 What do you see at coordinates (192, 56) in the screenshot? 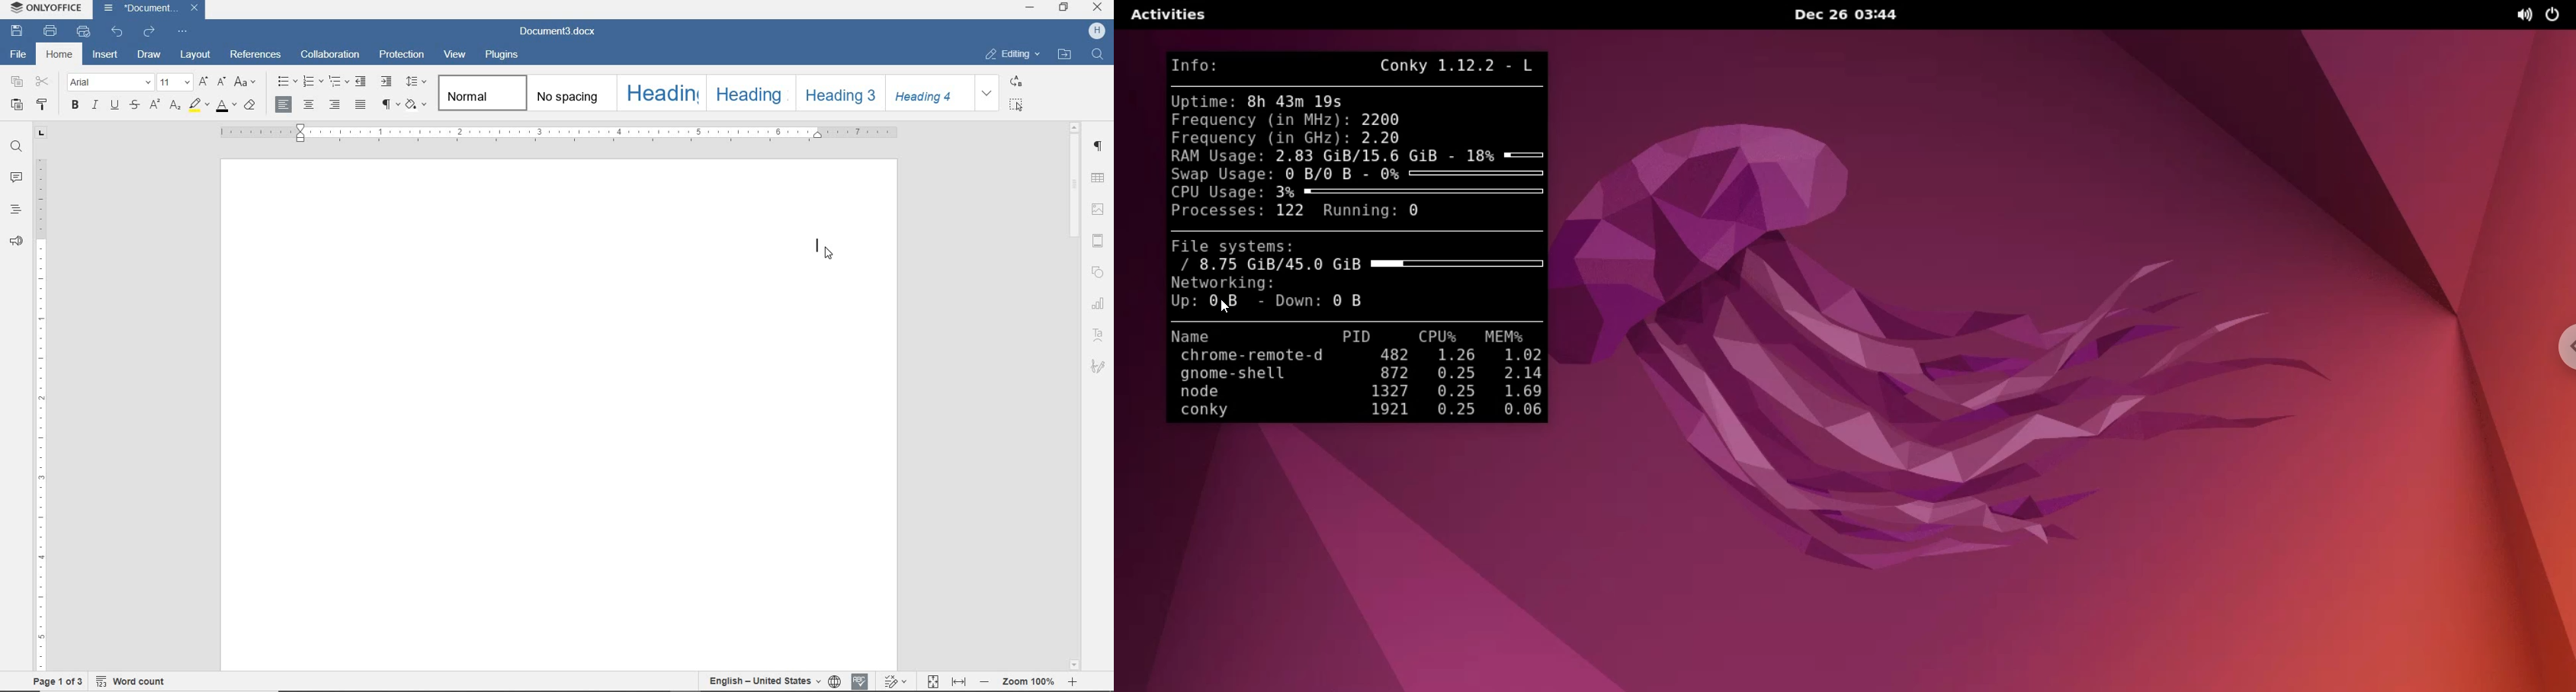
I see `LAYOUT` at bounding box center [192, 56].